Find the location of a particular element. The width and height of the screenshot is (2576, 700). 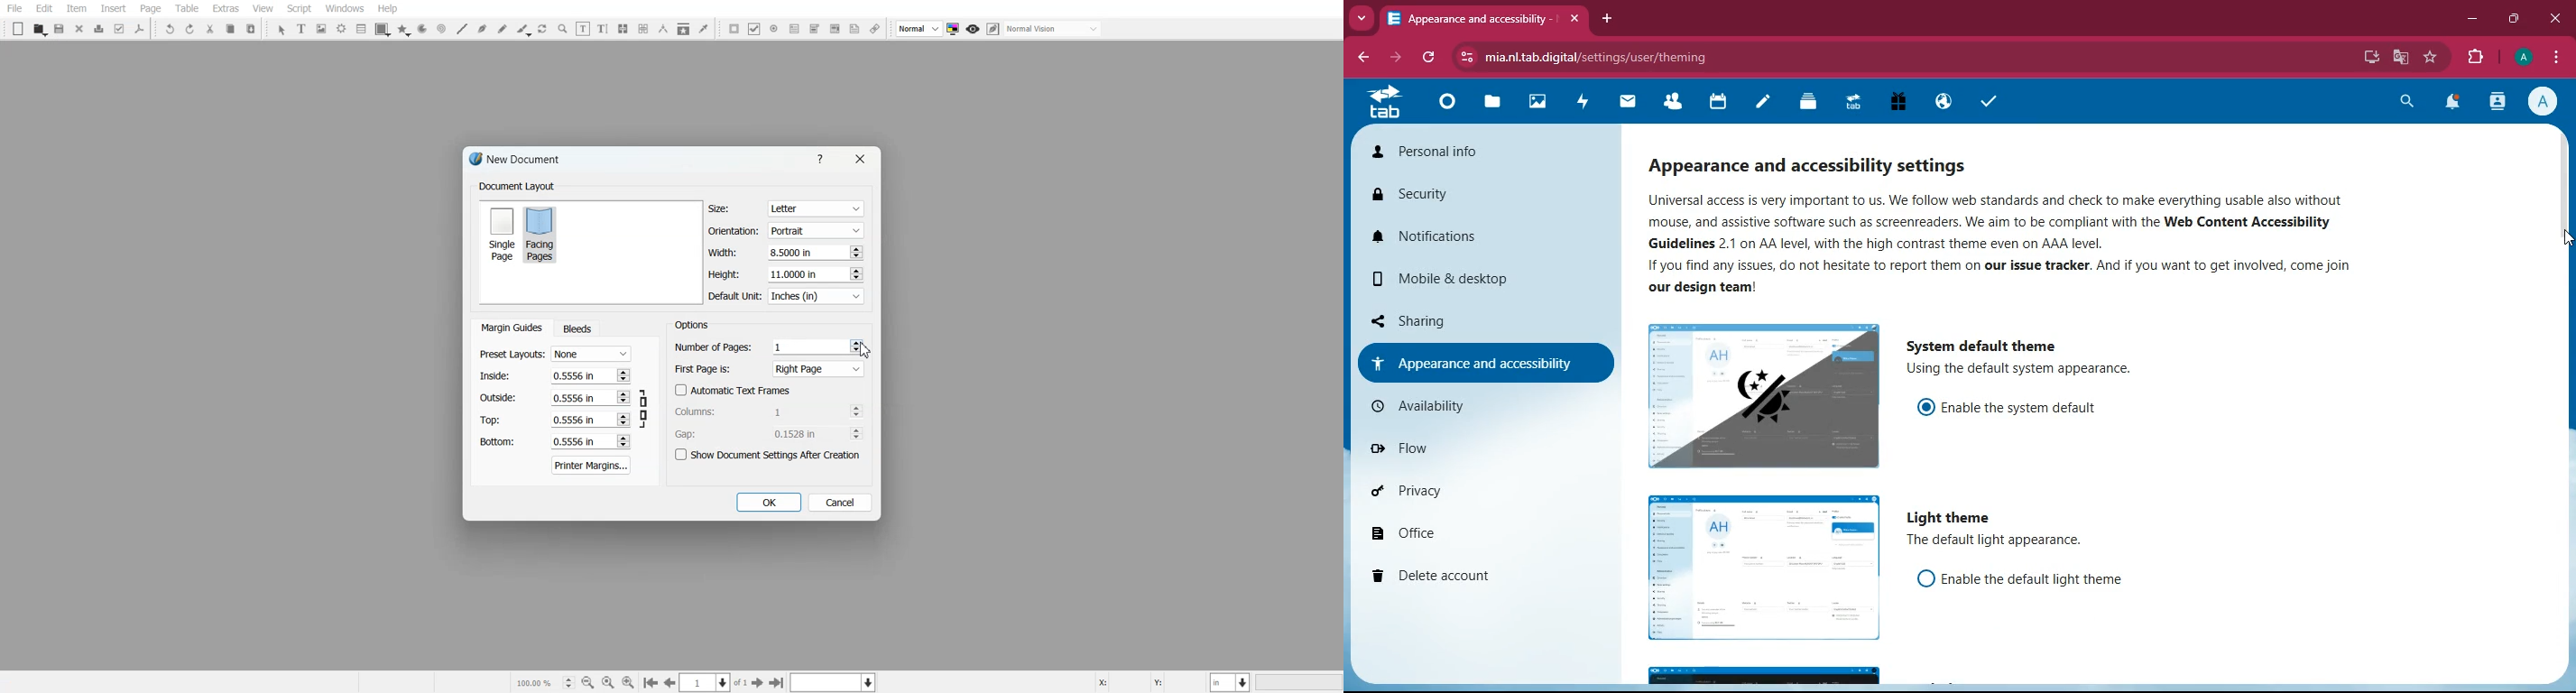

forward is located at coordinates (1399, 58).